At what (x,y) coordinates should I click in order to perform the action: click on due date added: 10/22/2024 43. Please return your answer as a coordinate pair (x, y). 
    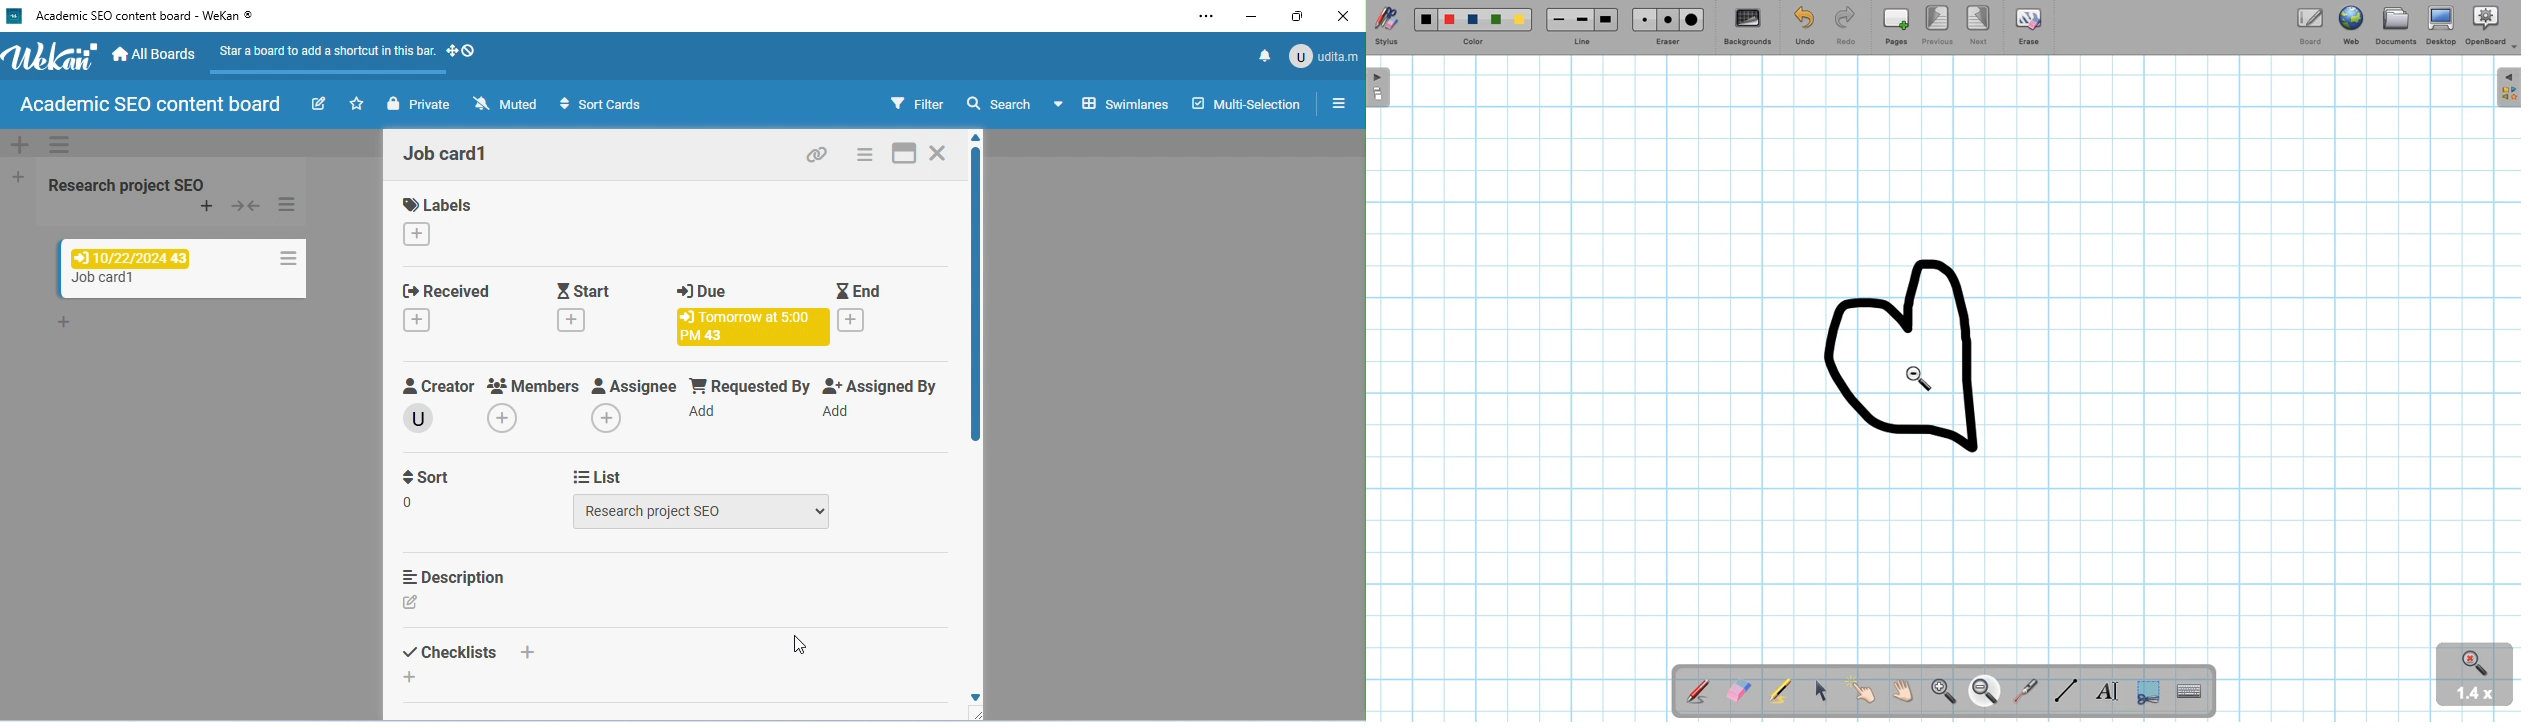
    Looking at the image, I should click on (131, 258).